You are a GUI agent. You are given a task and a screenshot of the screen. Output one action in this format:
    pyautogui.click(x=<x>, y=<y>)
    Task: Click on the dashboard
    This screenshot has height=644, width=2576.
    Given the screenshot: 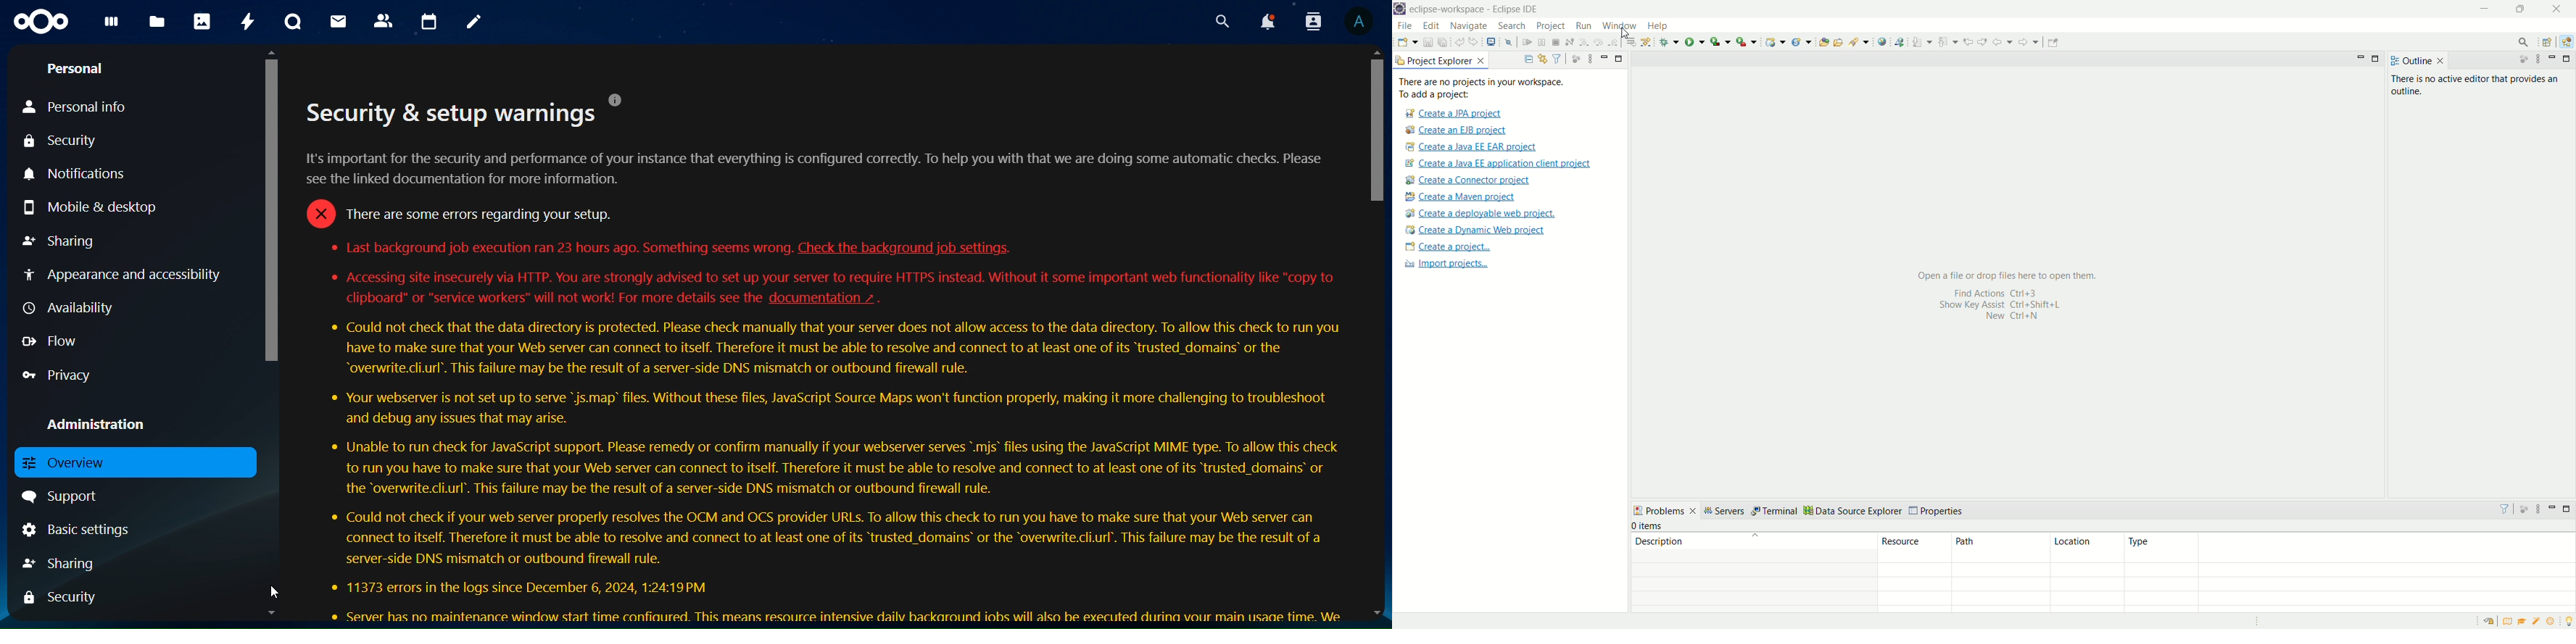 What is the action you would take?
    pyautogui.click(x=110, y=25)
    